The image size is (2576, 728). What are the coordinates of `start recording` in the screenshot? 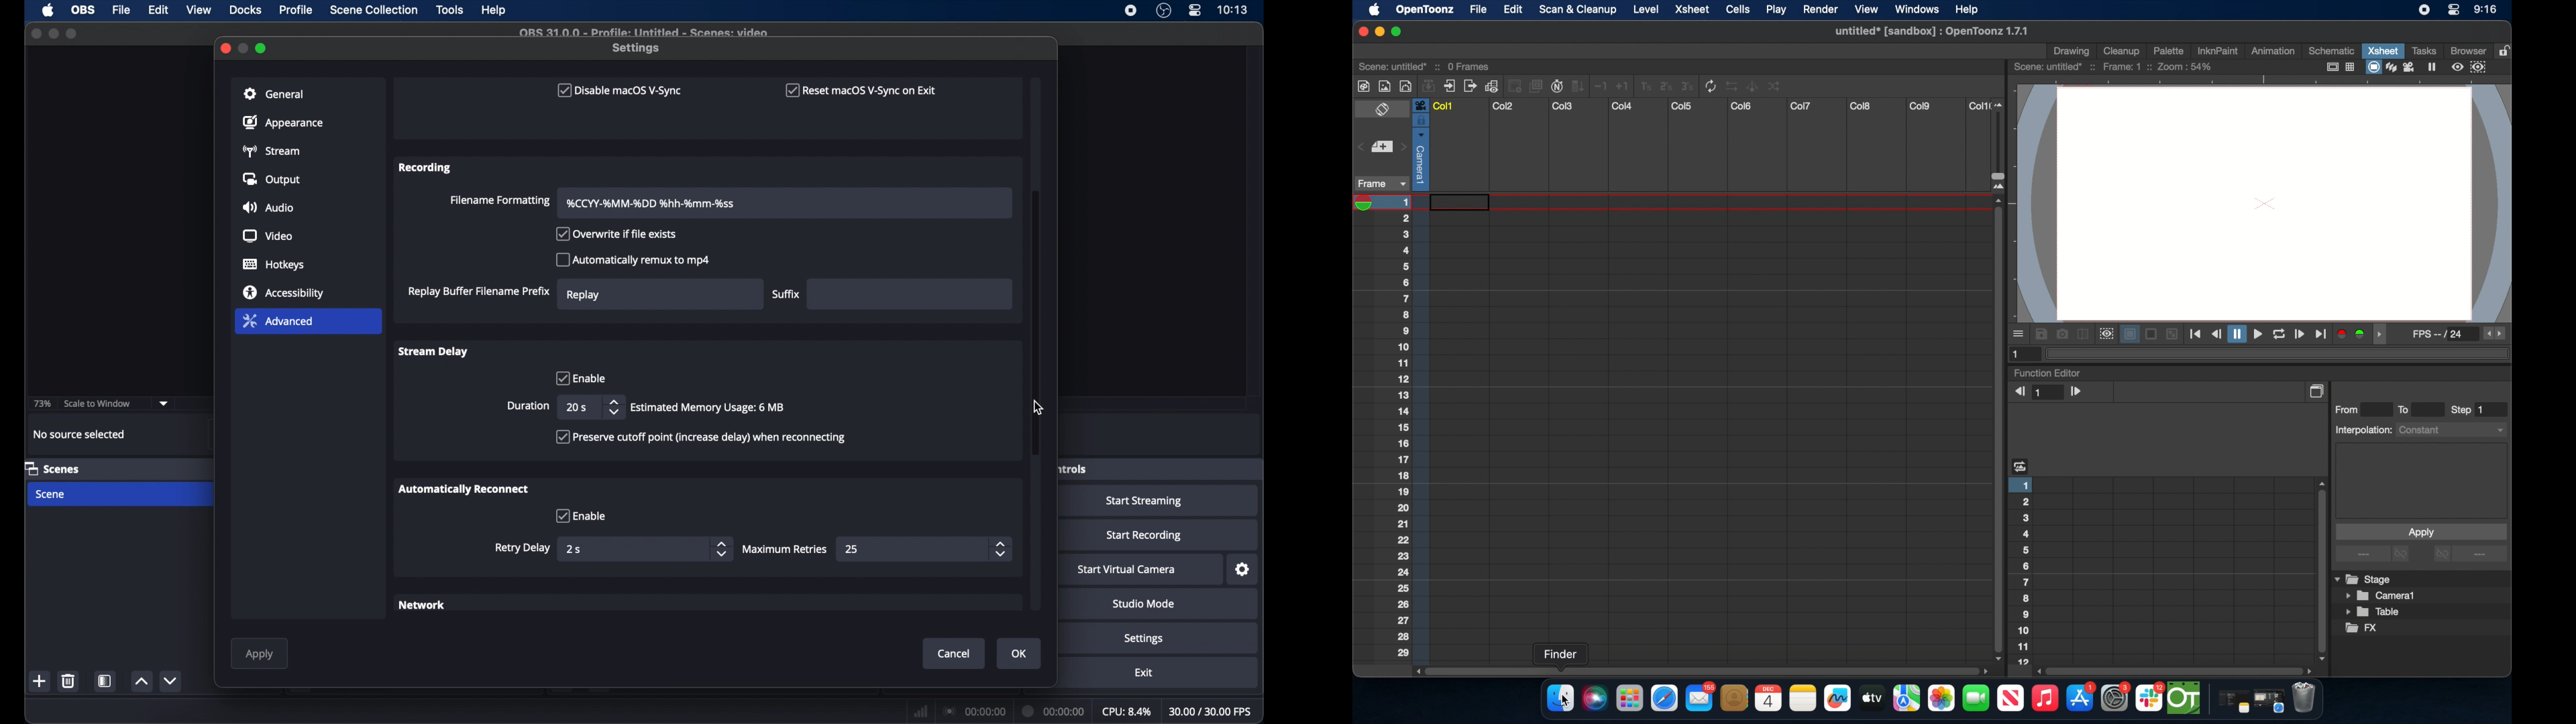 It's located at (1144, 536).